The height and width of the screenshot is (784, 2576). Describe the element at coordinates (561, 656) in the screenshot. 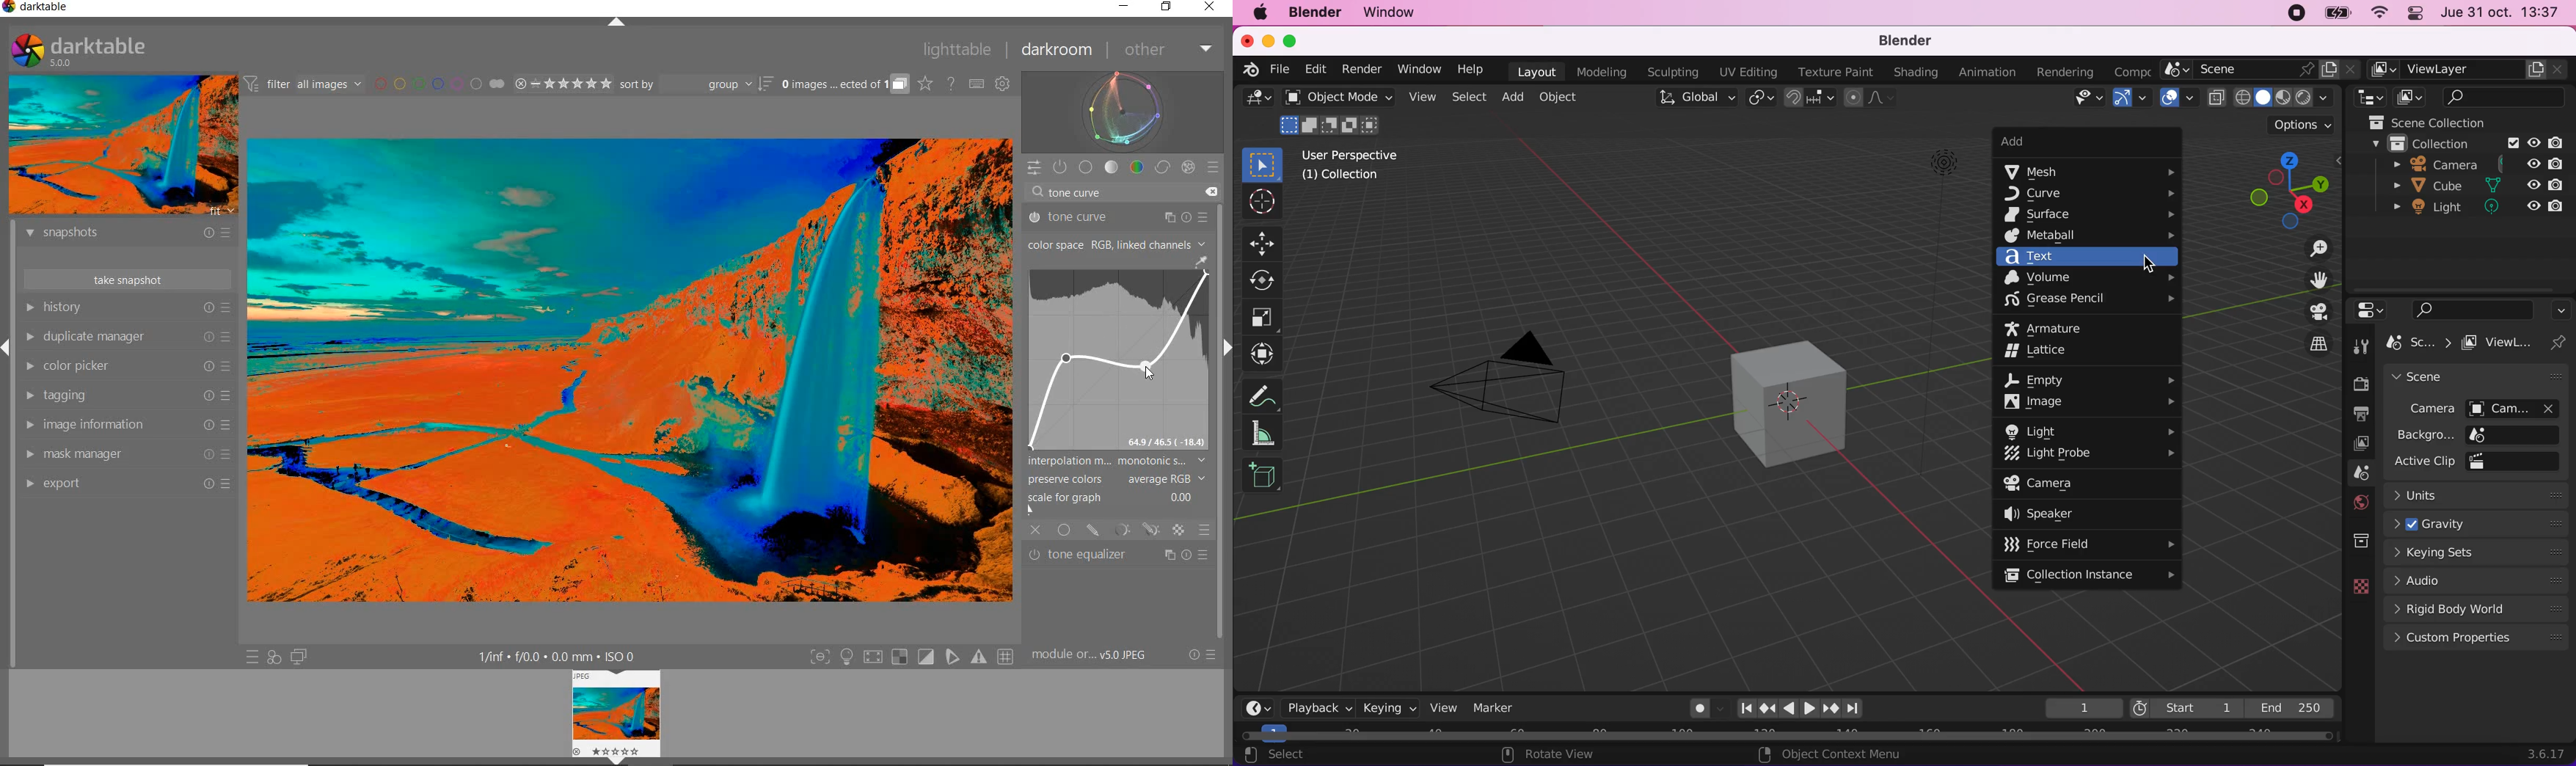

I see `DISPLAYED GUI INFO` at that location.